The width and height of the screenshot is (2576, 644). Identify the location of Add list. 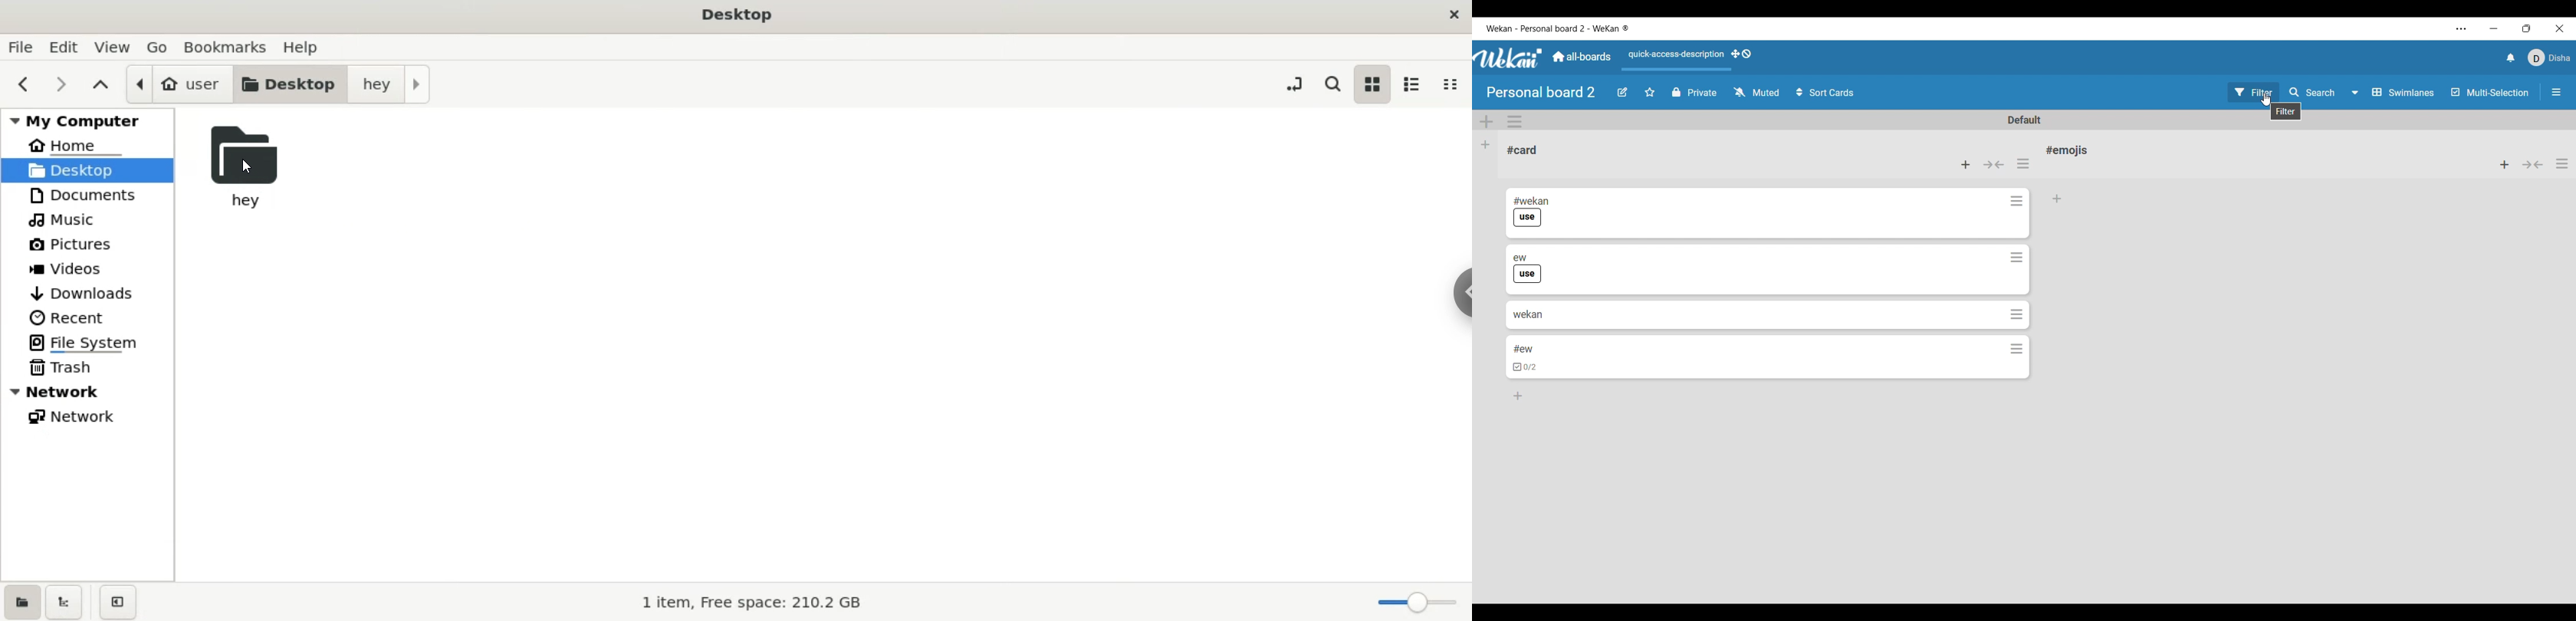
(1485, 145).